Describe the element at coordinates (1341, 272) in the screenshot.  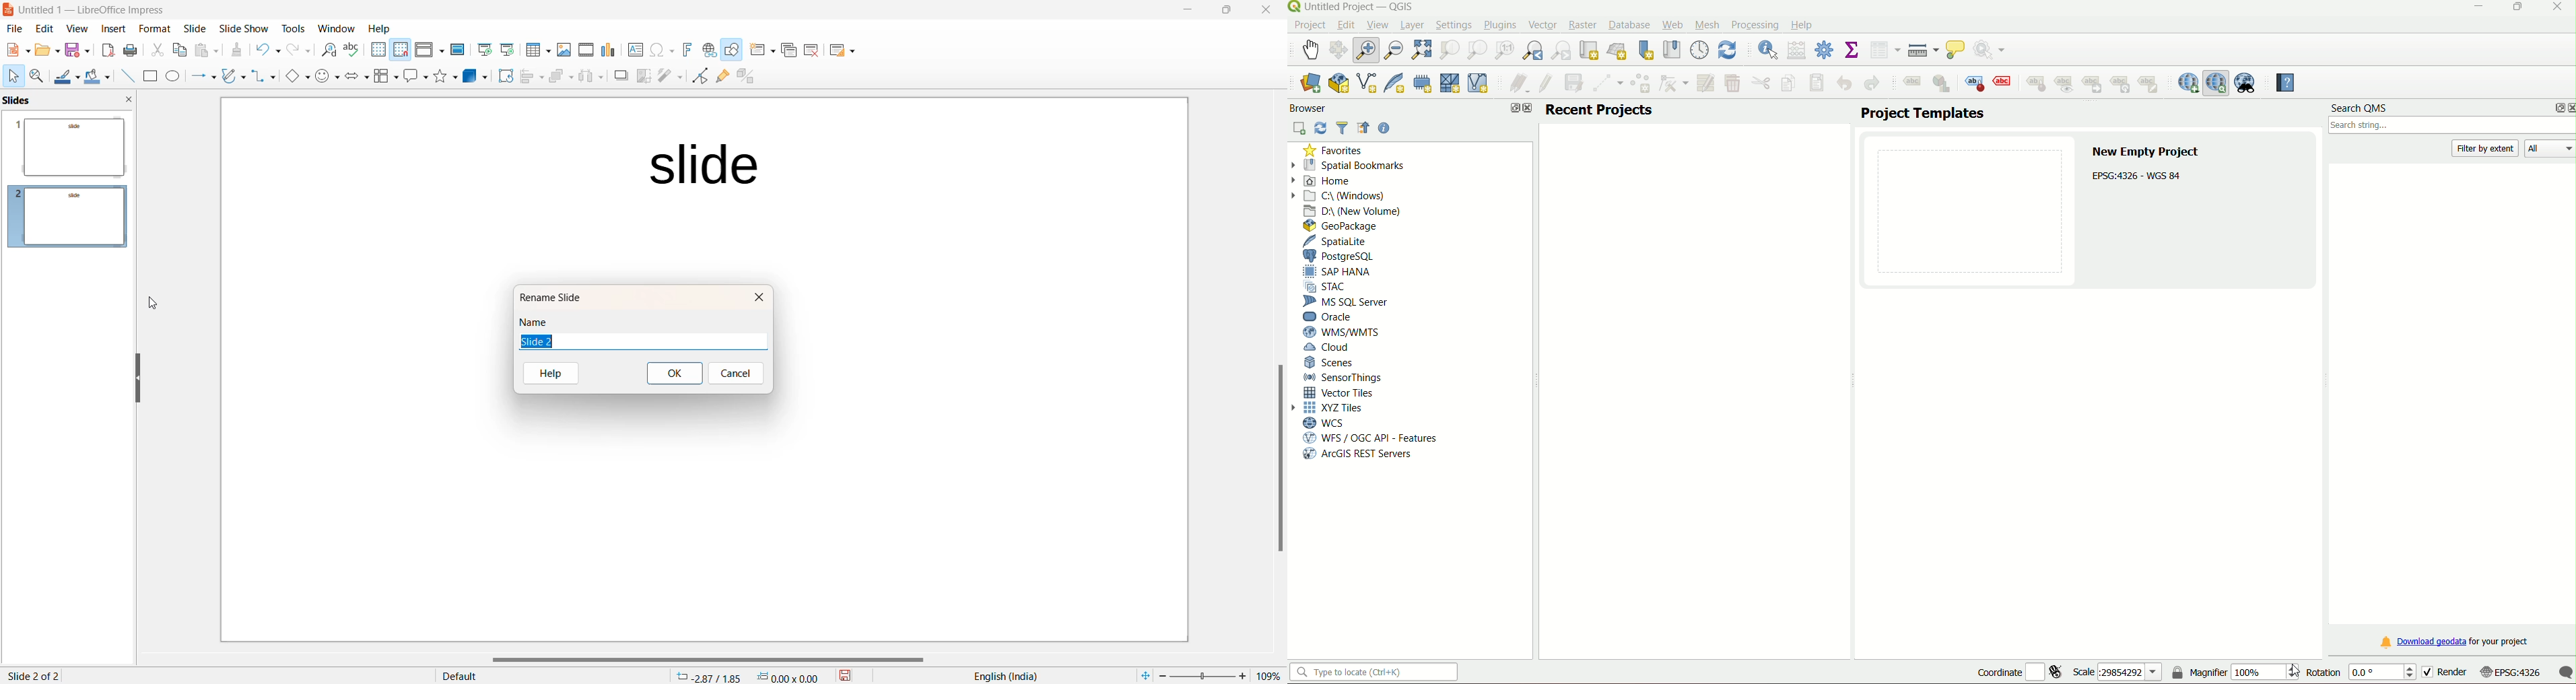
I see `SAP HANA` at that location.